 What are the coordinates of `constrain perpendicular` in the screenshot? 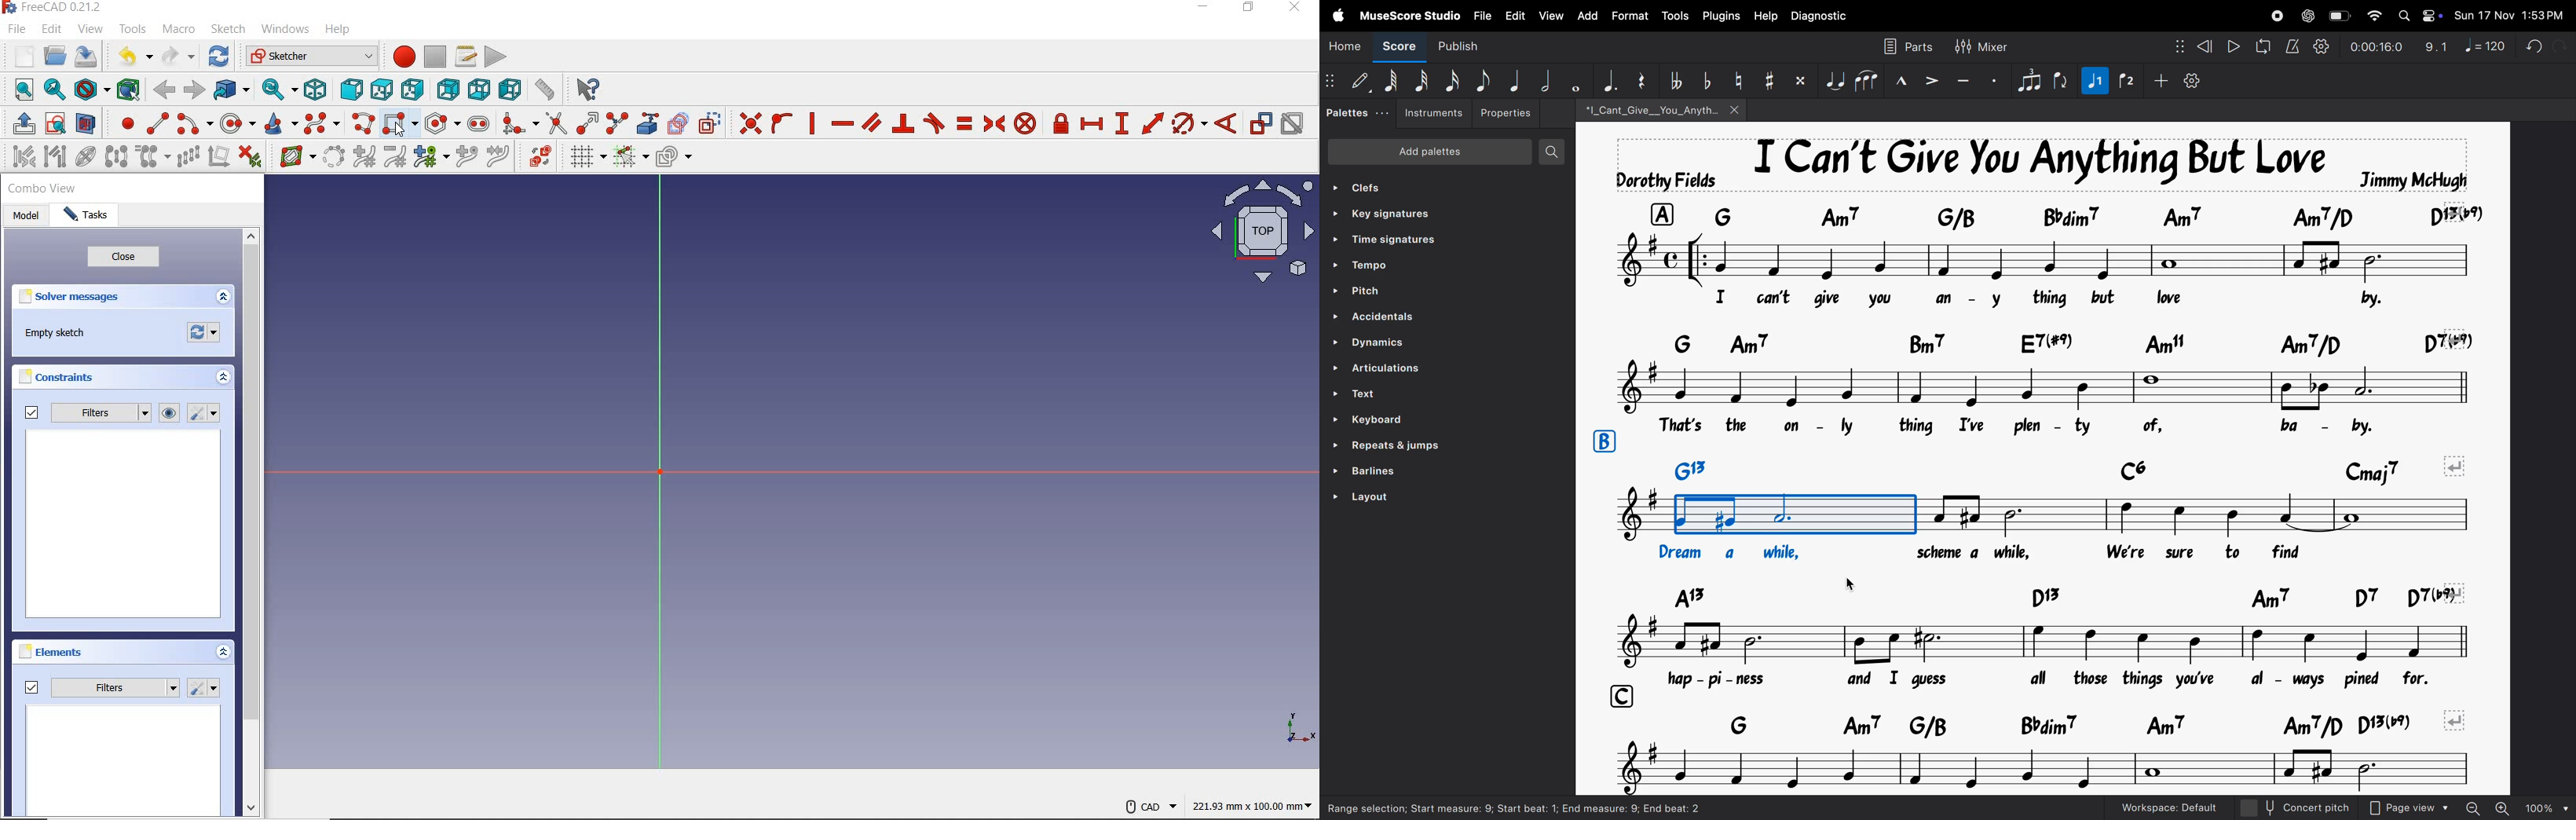 It's located at (903, 123).